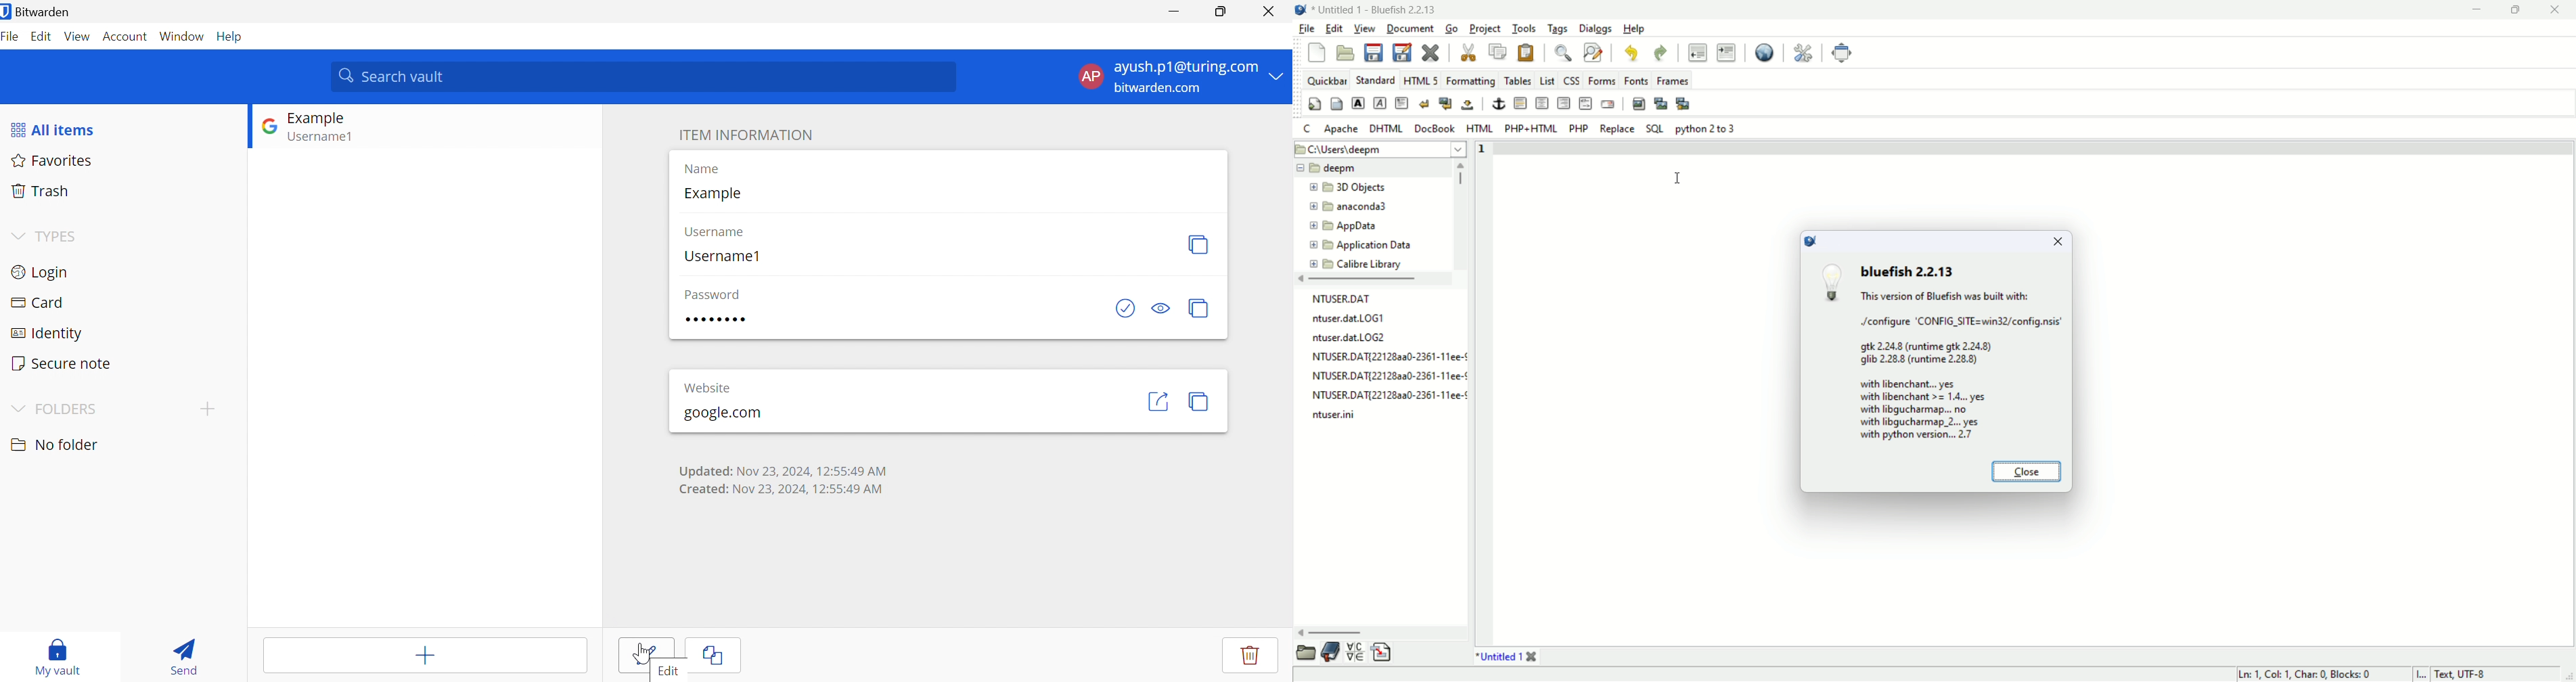 The height and width of the screenshot is (700, 2576). What do you see at coordinates (1673, 80) in the screenshot?
I see `frames` at bounding box center [1673, 80].